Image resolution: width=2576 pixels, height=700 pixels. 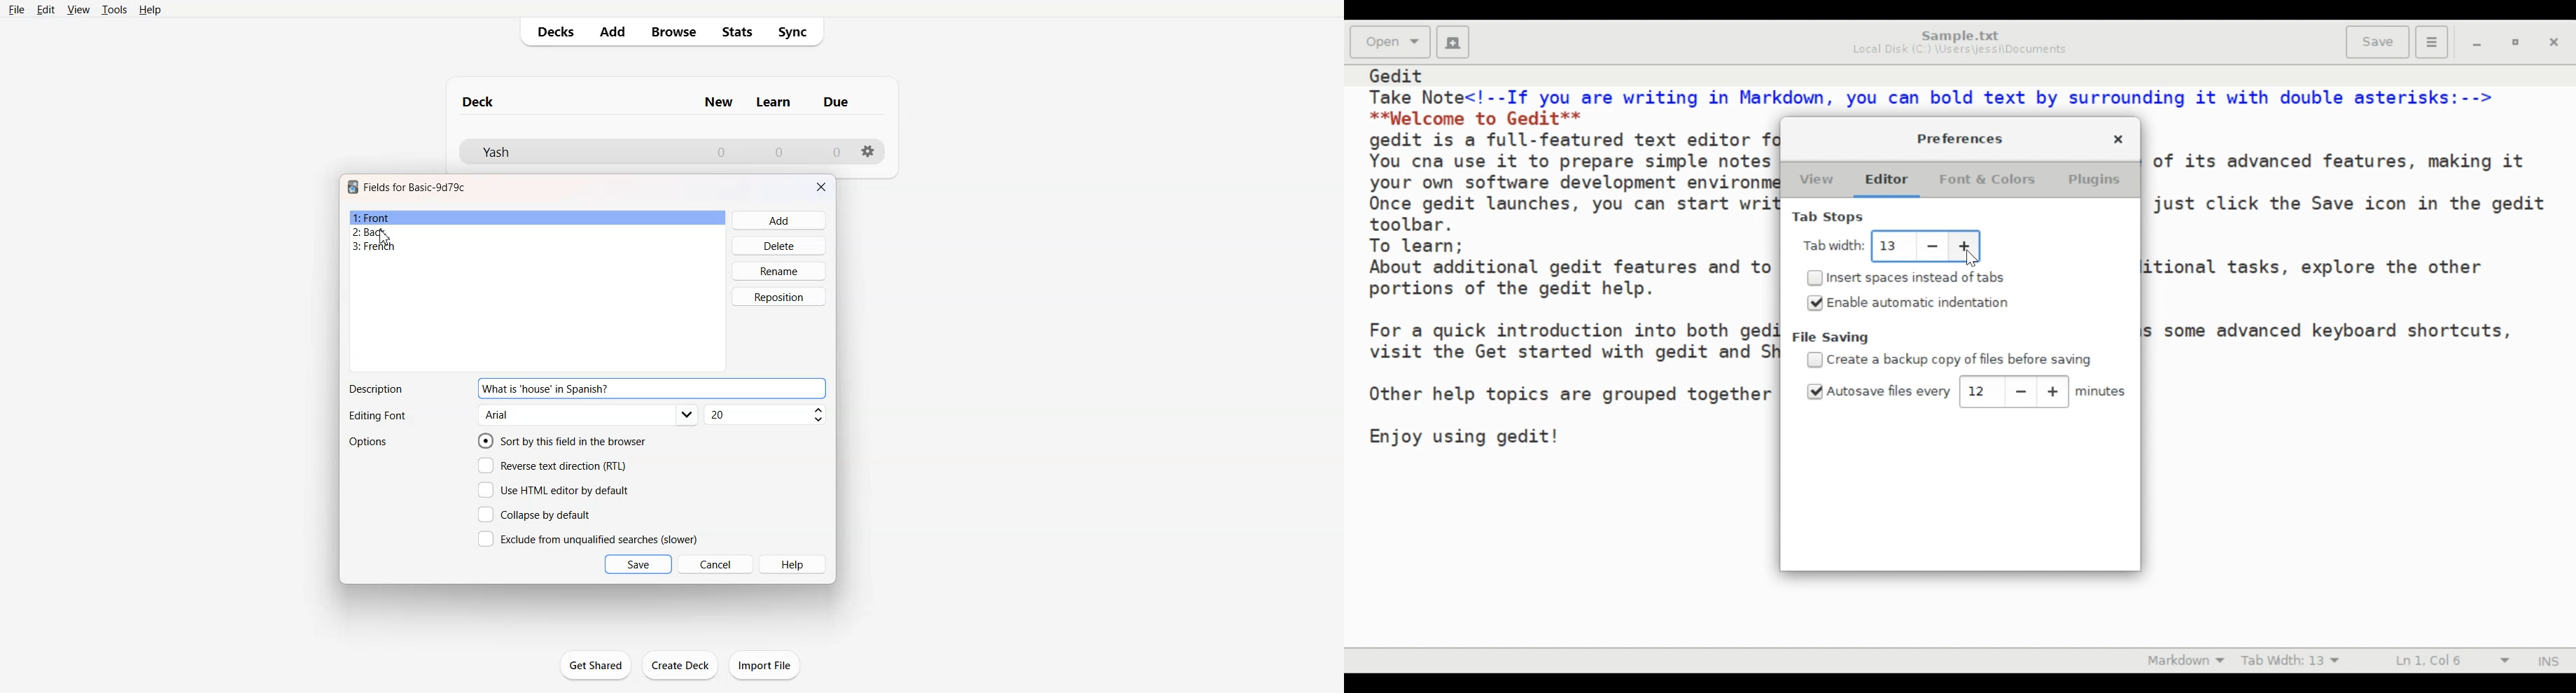 What do you see at coordinates (638, 564) in the screenshot?
I see `Save` at bounding box center [638, 564].